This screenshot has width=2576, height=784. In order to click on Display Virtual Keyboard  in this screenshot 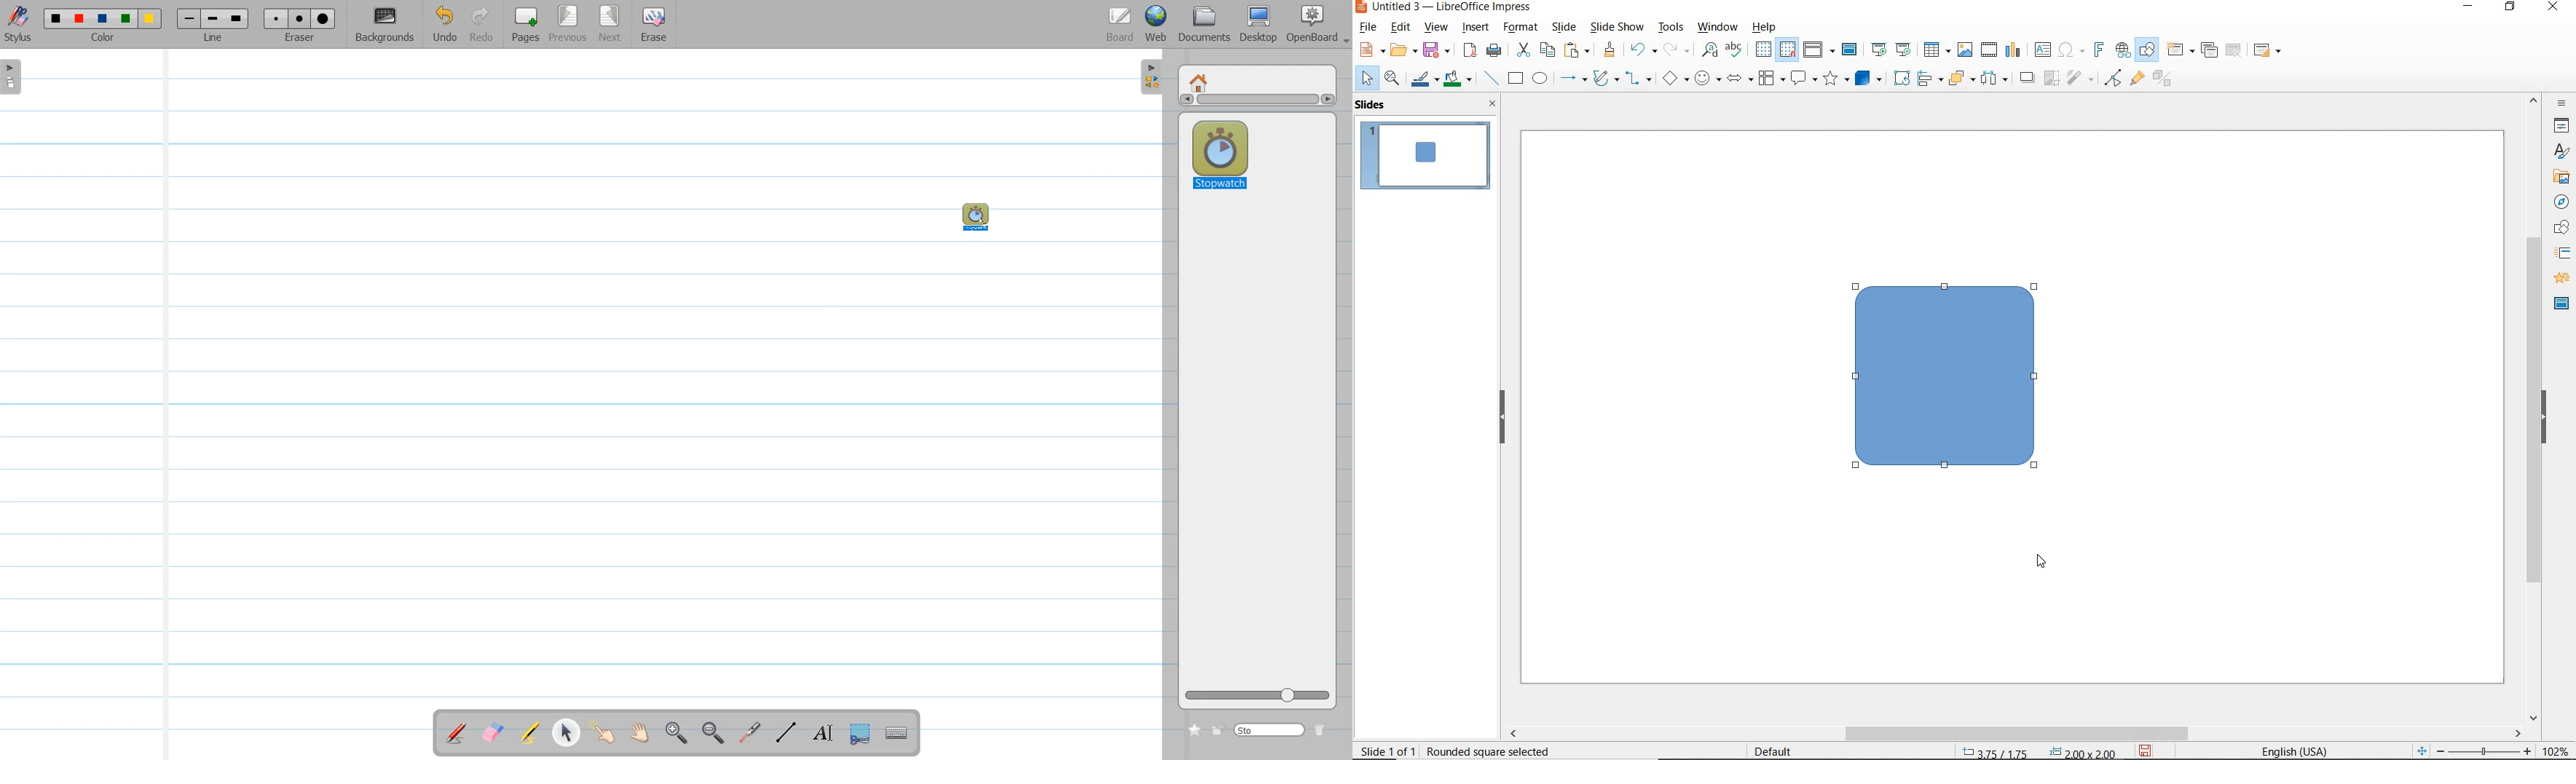, I will do `click(899, 733)`.